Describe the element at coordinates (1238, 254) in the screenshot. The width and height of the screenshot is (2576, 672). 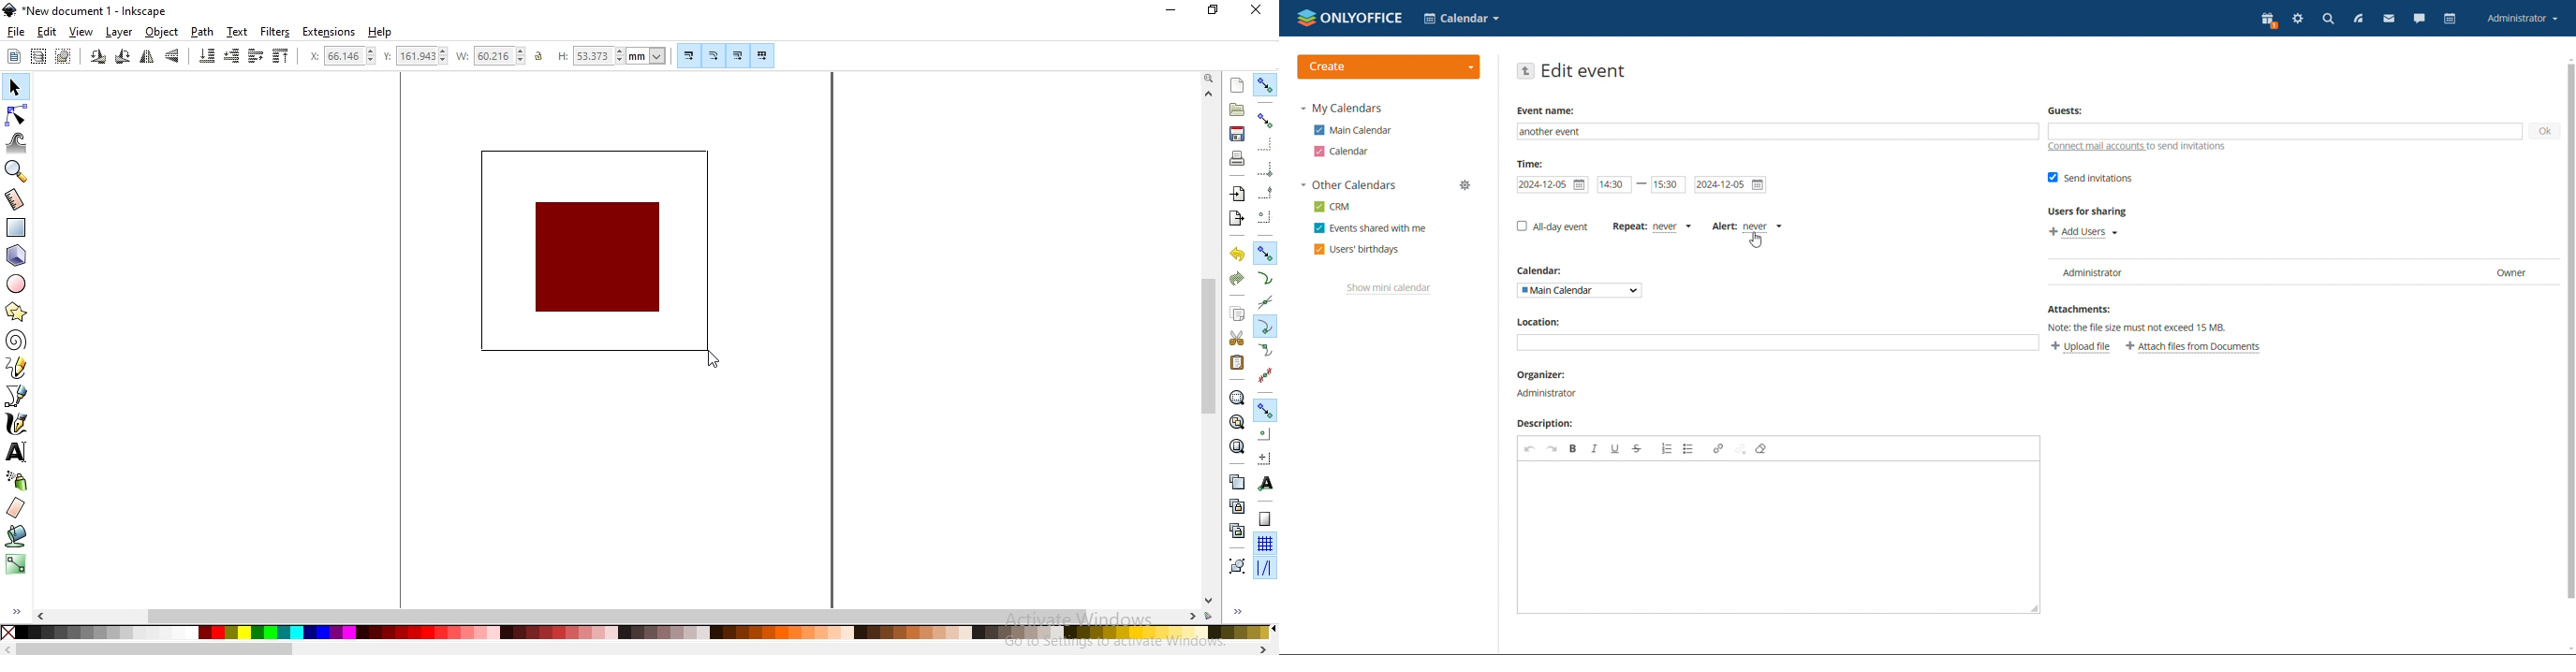
I see `undo an action` at that location.